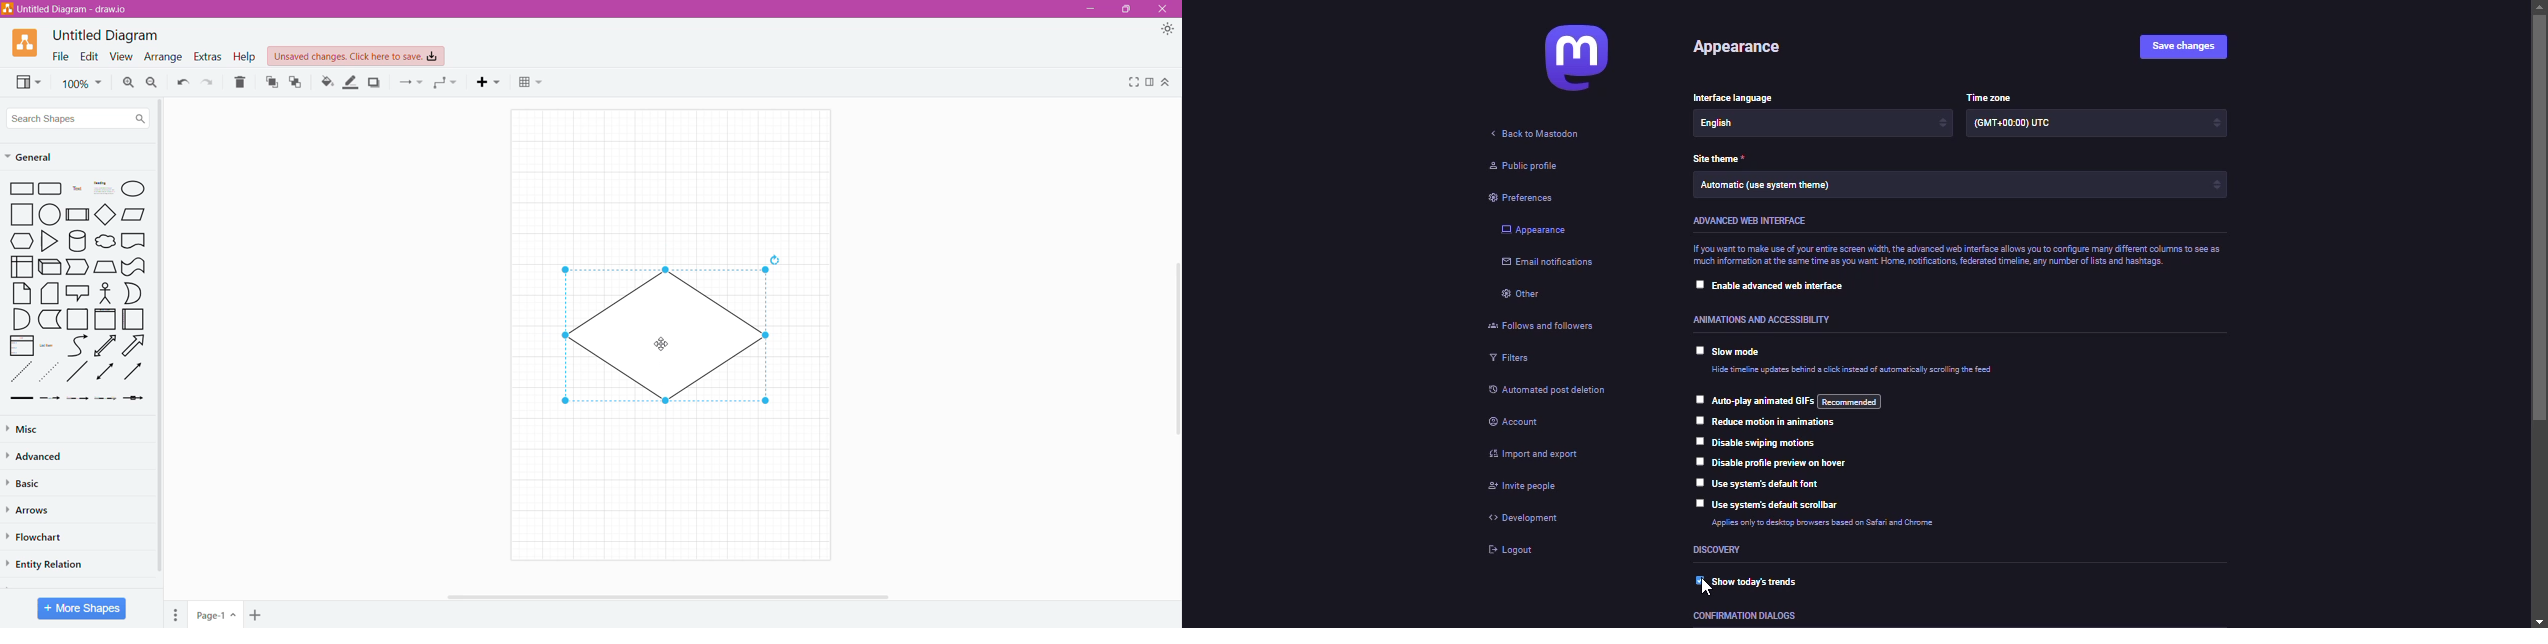  I want to click on follows and followers, so click(1542, 327).